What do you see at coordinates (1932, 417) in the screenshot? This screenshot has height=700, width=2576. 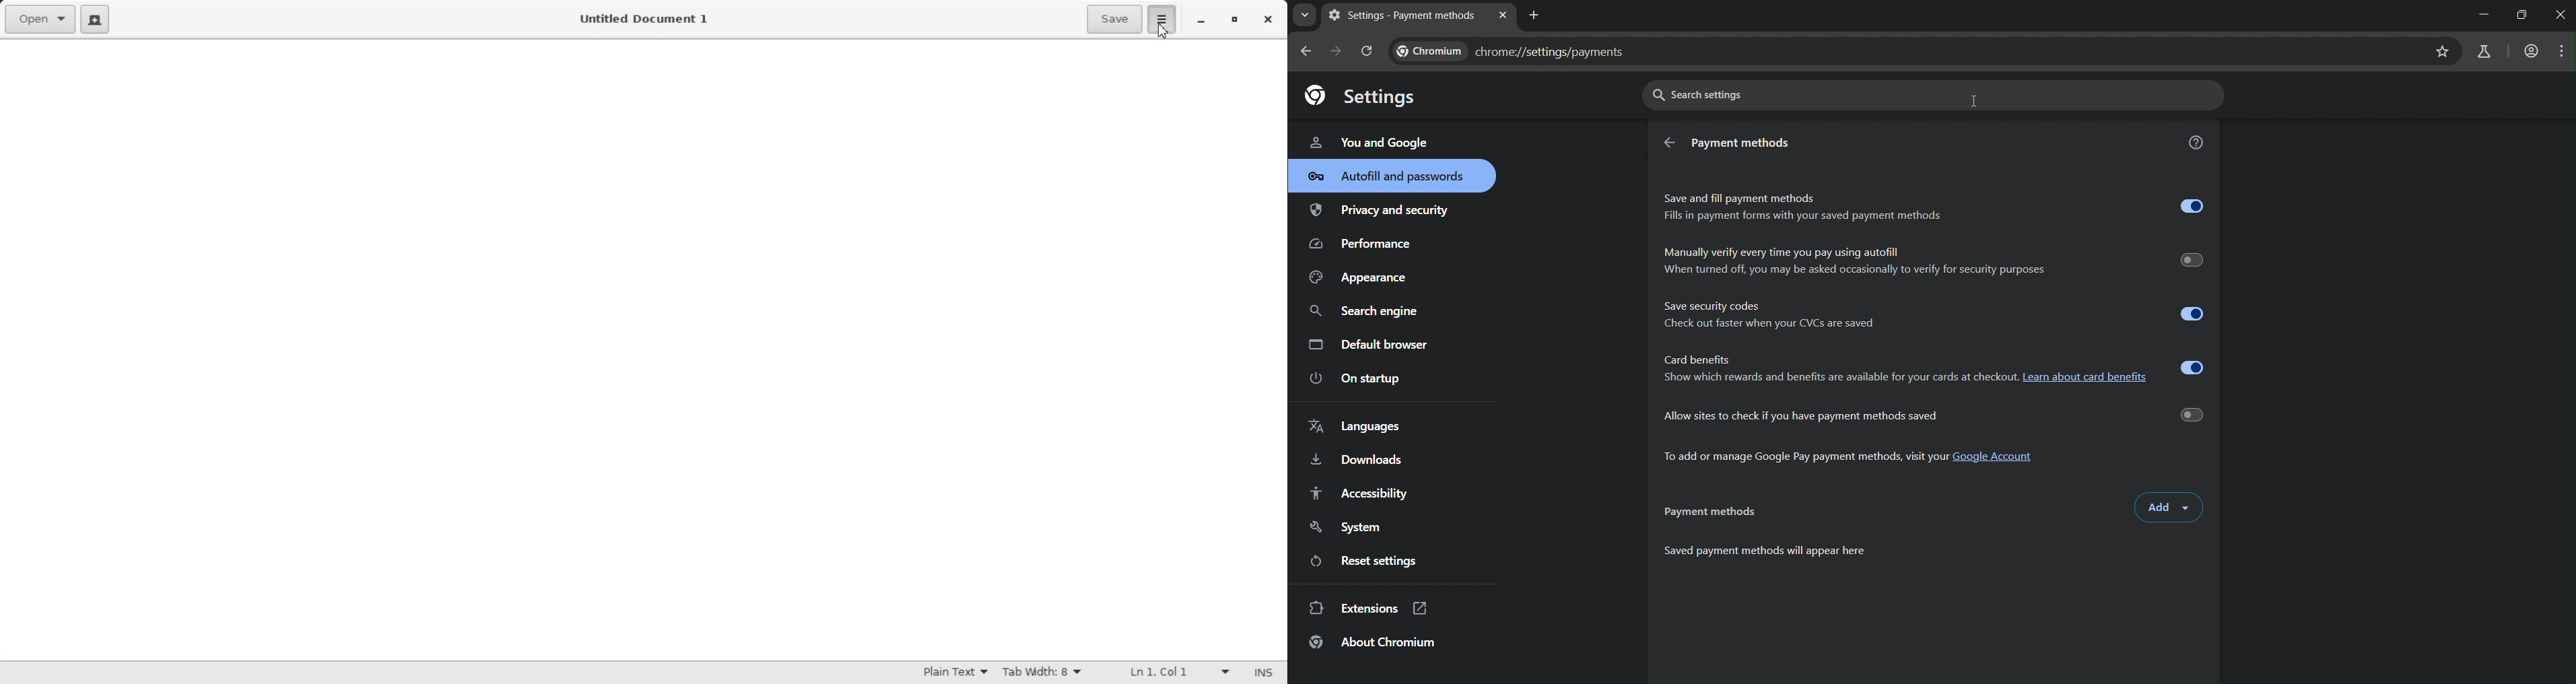 I see `allow sites to check if you have payment methods saved` at bounding box center [1932, 417].